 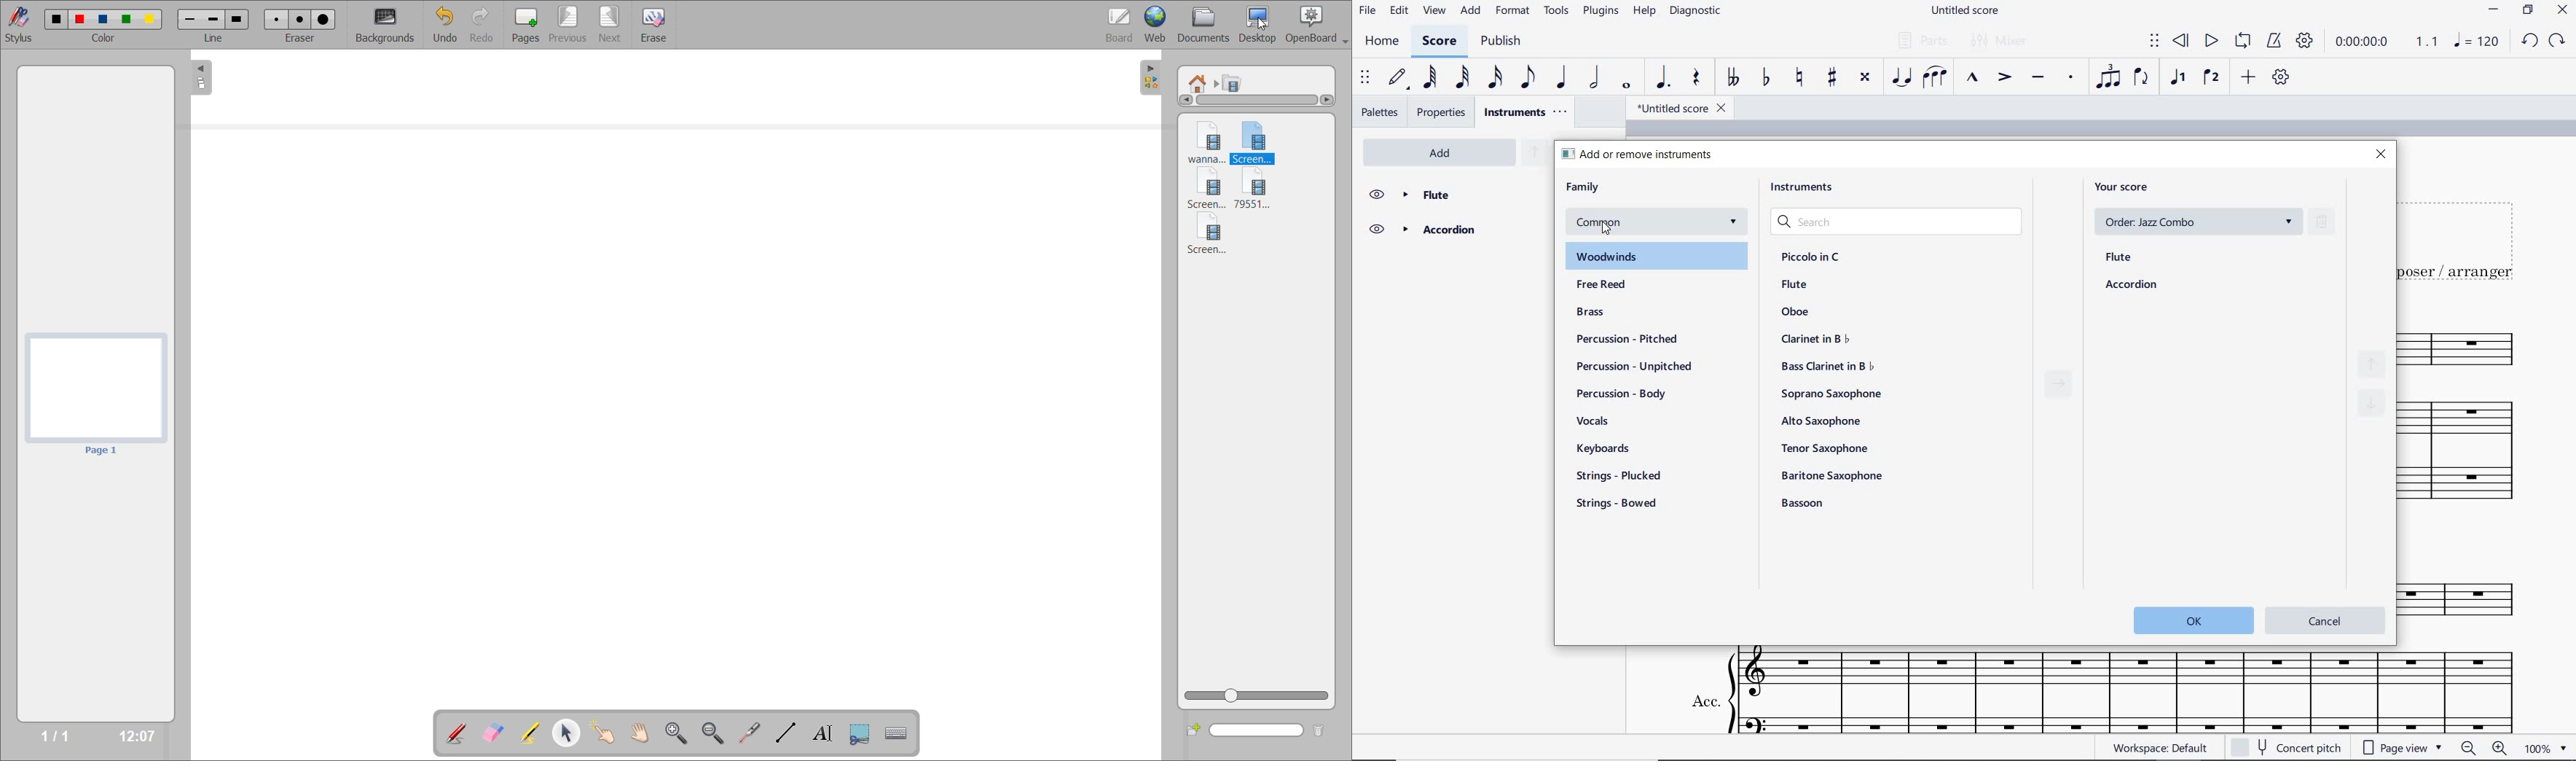 What do you see at coordinates (1367, 9) in the screenshot?
I see `FILE` at bounding box center [1367, 9].